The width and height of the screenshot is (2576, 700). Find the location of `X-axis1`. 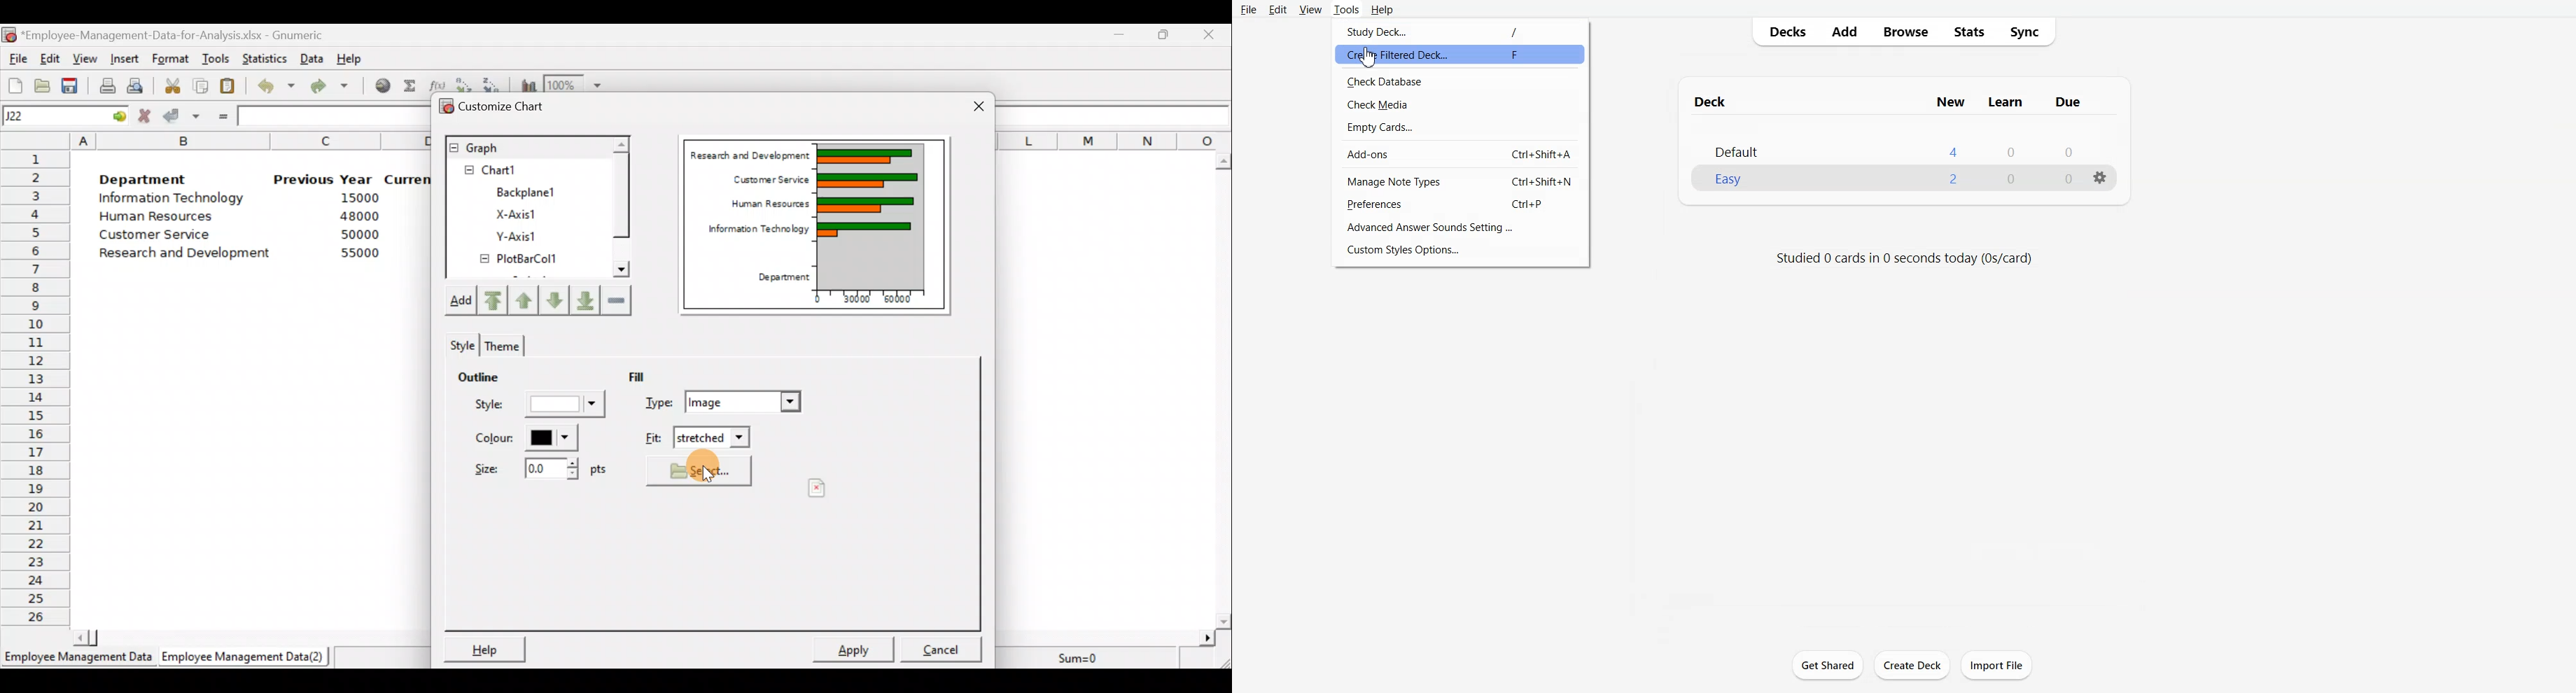

X-axis1 is located at coordinates (525, 212).